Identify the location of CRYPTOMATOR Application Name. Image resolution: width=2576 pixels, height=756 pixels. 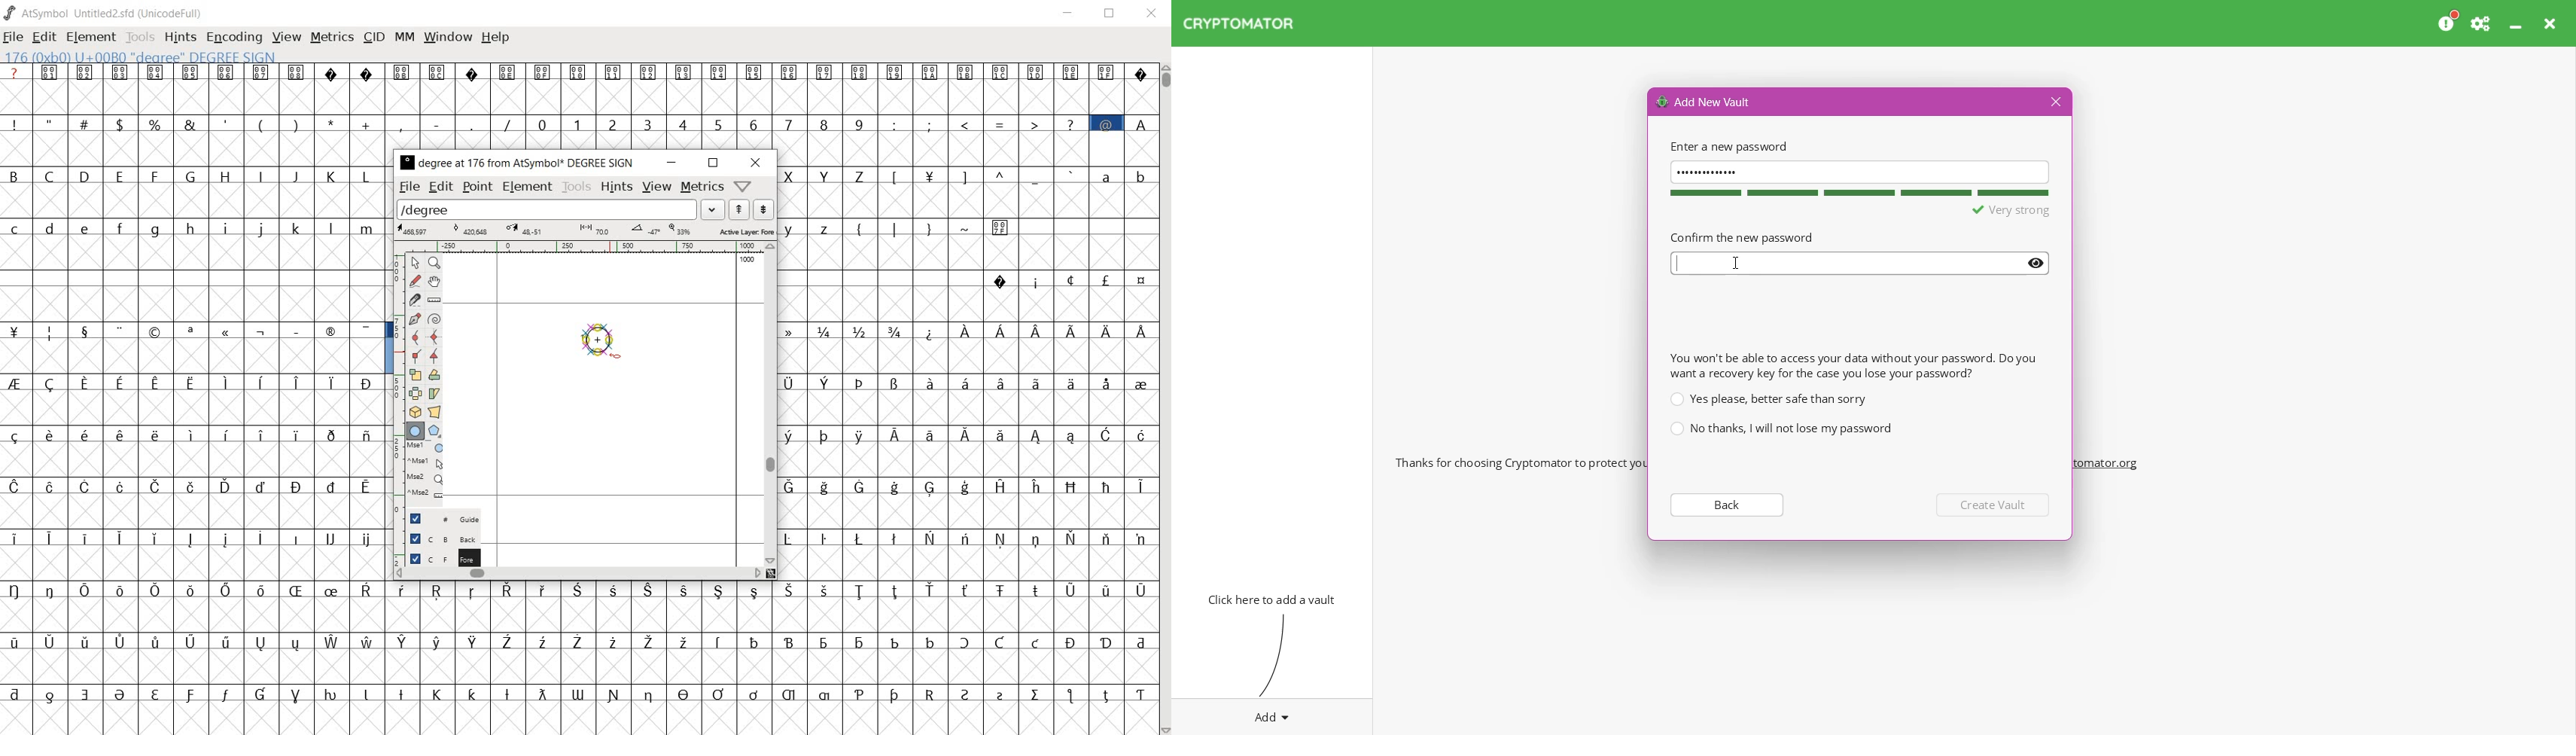
(1246, 23).